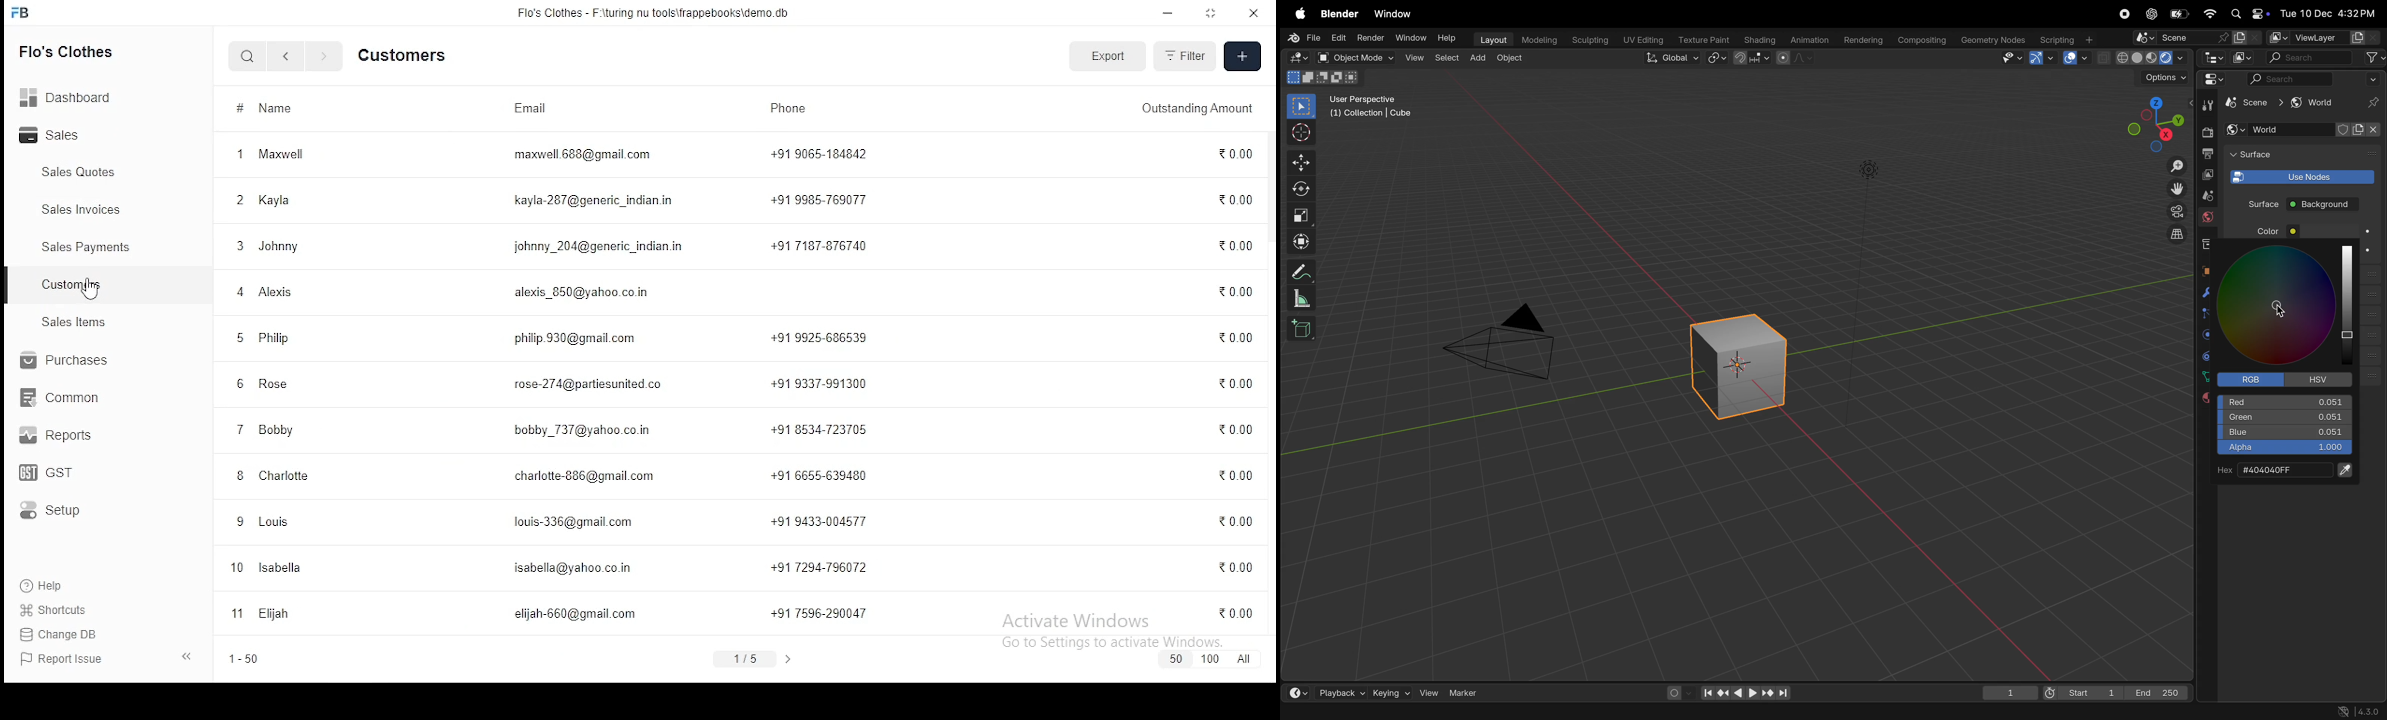  I want to click on isabelle@yahoo.co.in, so click(553, 568).